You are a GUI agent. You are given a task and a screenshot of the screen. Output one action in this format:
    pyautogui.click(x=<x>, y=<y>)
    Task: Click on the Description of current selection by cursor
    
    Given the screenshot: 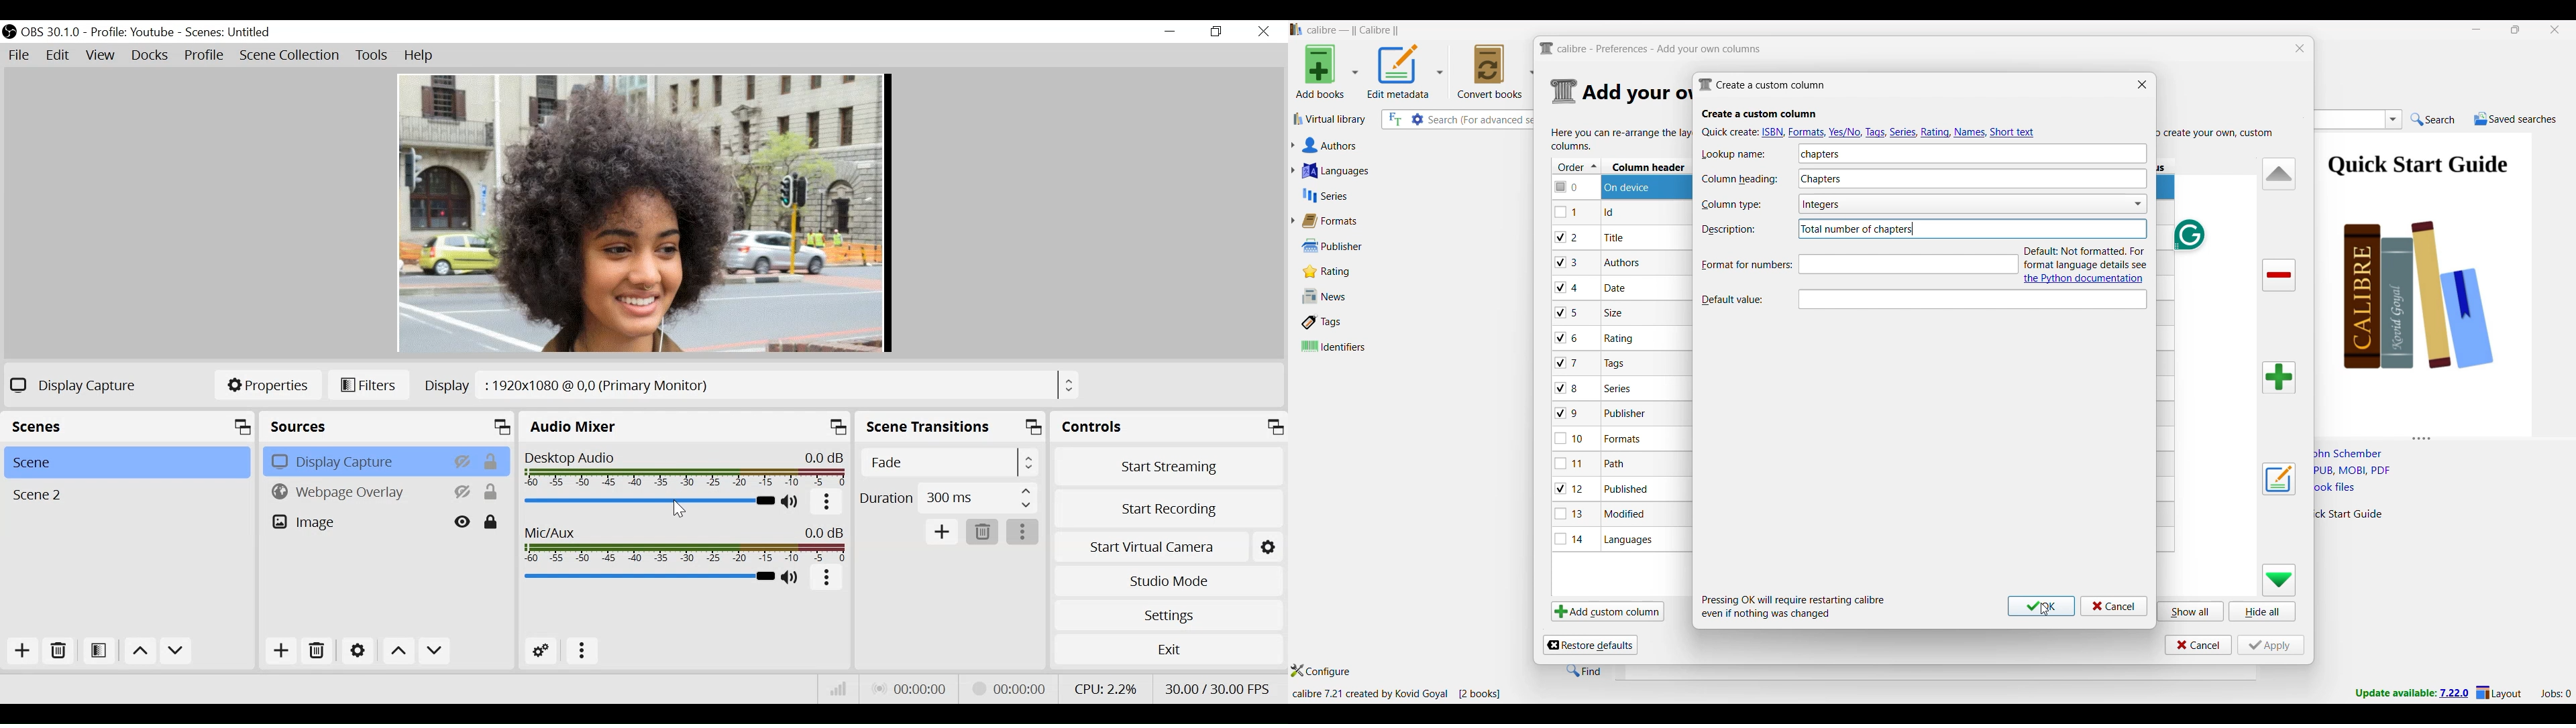 What is the action you would take?
    pyautogui.click(x=1971, y=297)
    